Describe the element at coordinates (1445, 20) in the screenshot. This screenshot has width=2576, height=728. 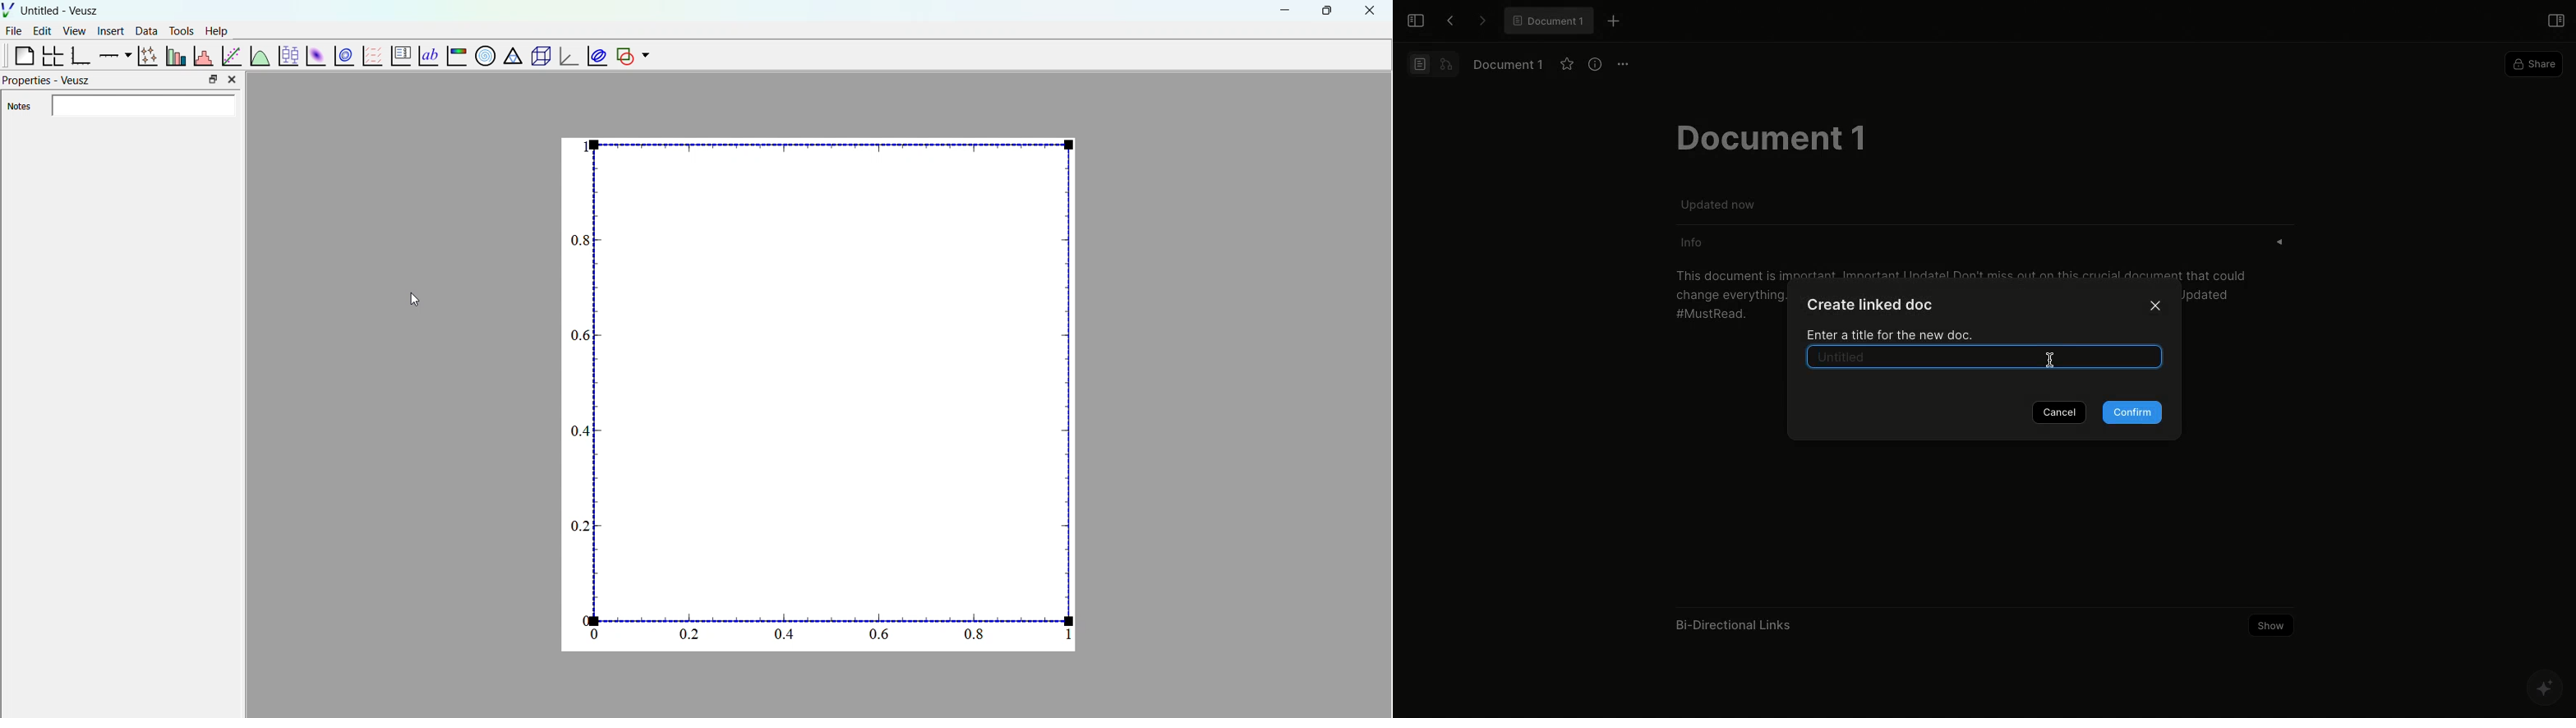
I see `Back` at that location.